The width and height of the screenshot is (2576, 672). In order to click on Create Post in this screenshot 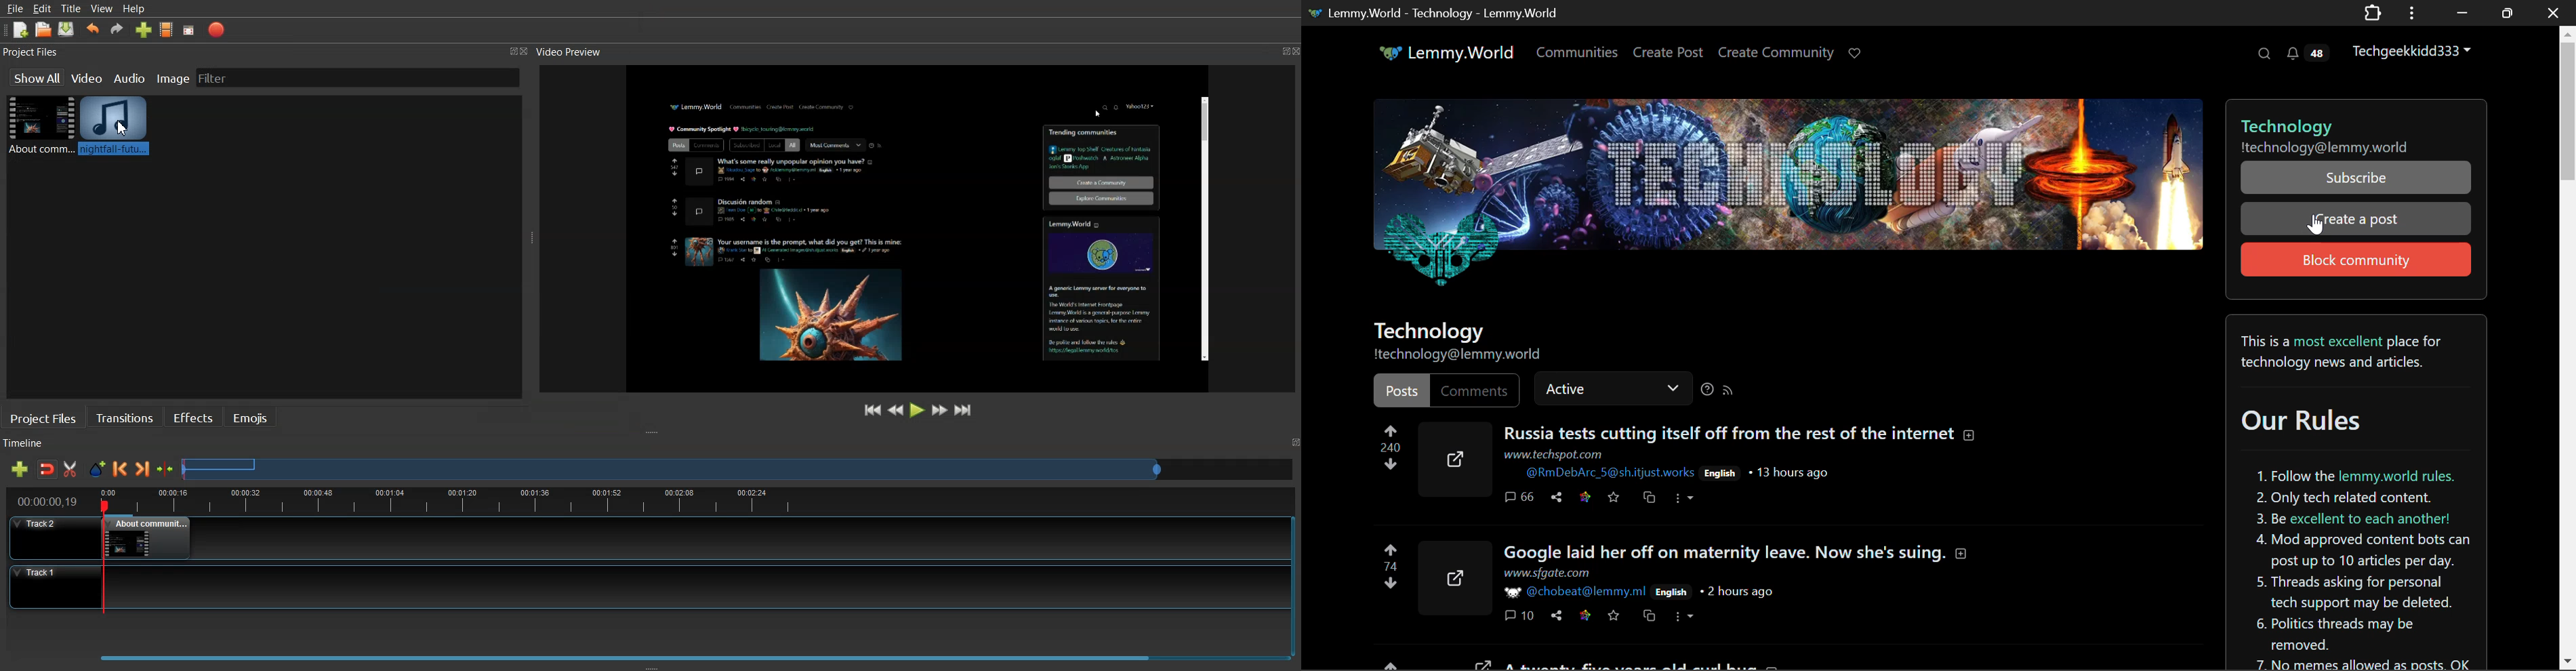, I will do `click(1667, 54)`.